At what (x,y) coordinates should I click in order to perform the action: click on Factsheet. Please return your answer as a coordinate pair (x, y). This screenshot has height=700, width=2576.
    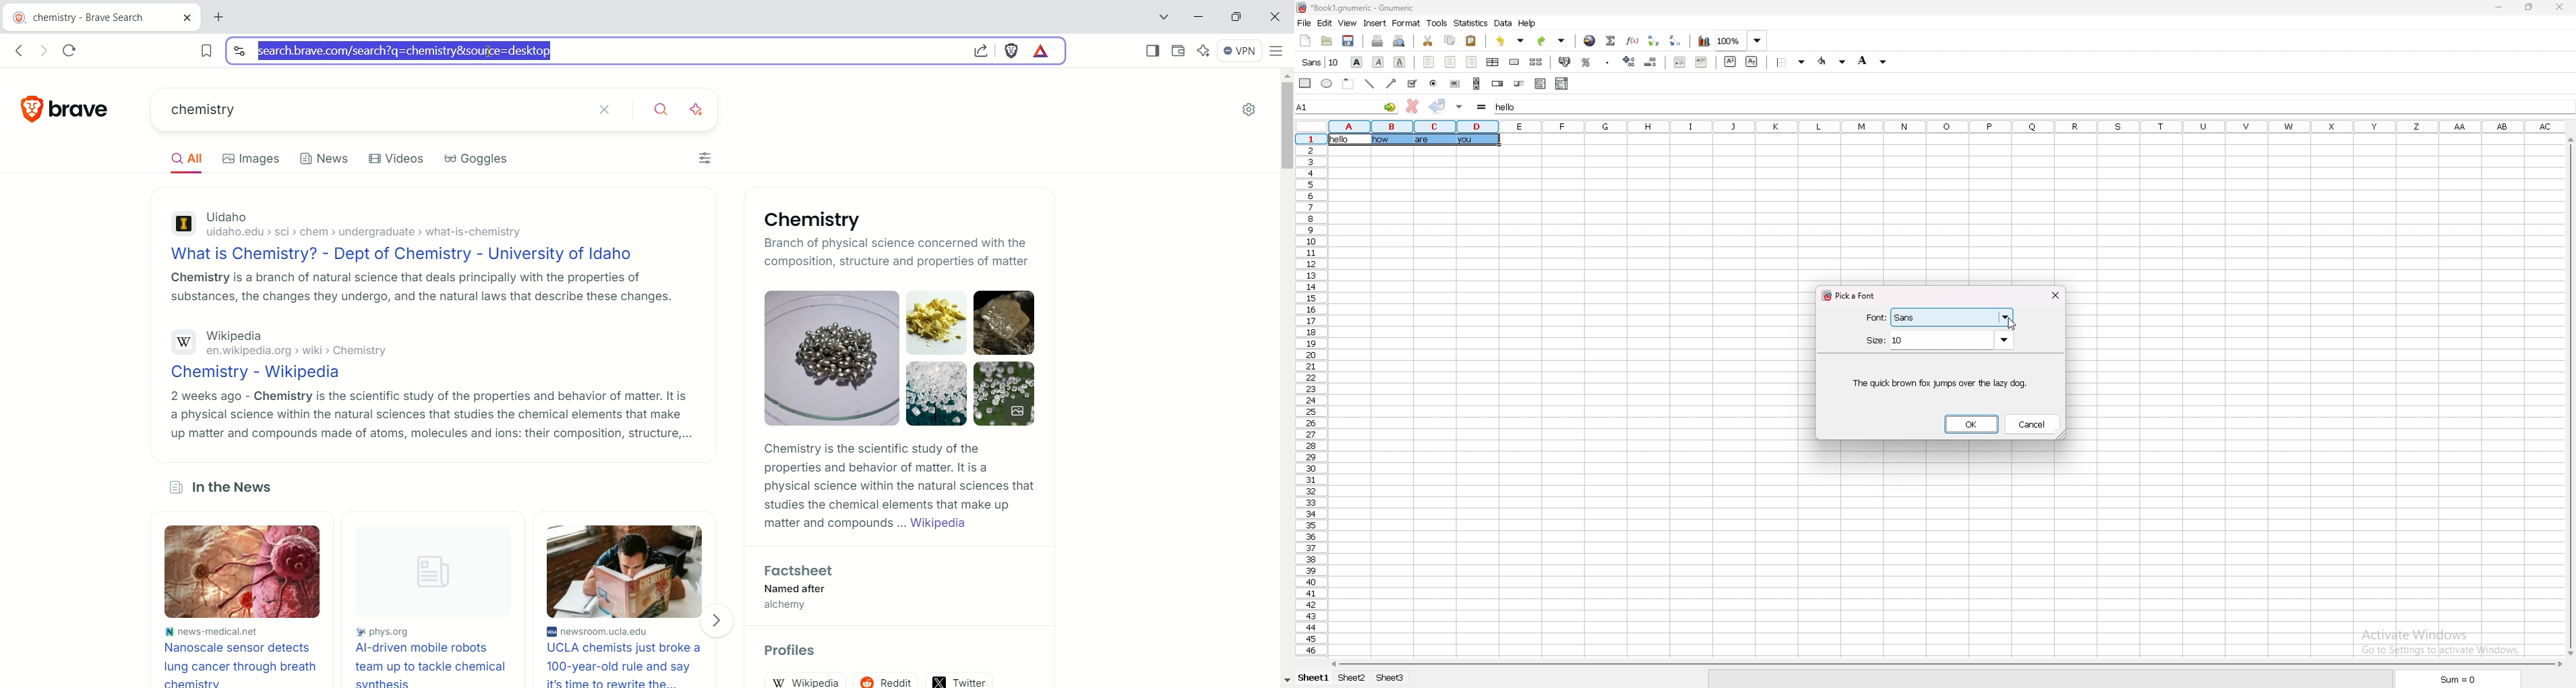
    Looking at the image, I should click on (801, 571).